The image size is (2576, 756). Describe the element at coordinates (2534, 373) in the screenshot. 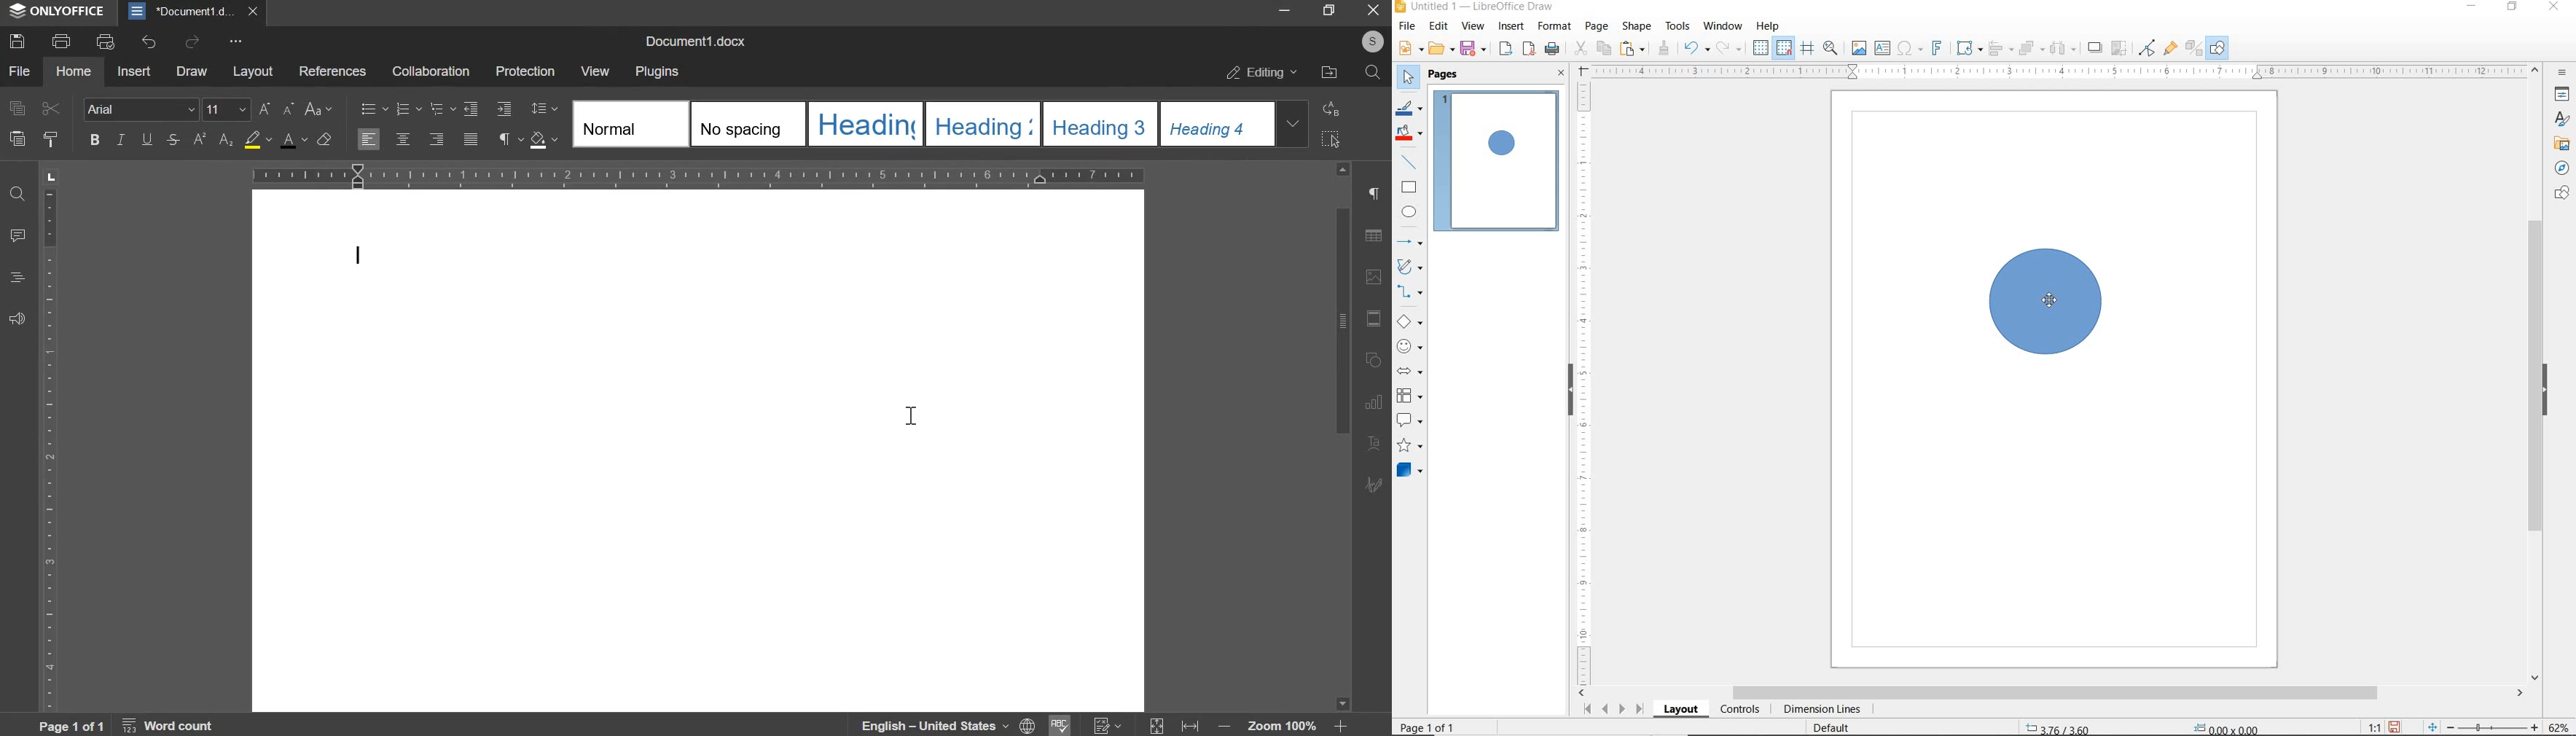

I see `SCROLLBAR` at that location.